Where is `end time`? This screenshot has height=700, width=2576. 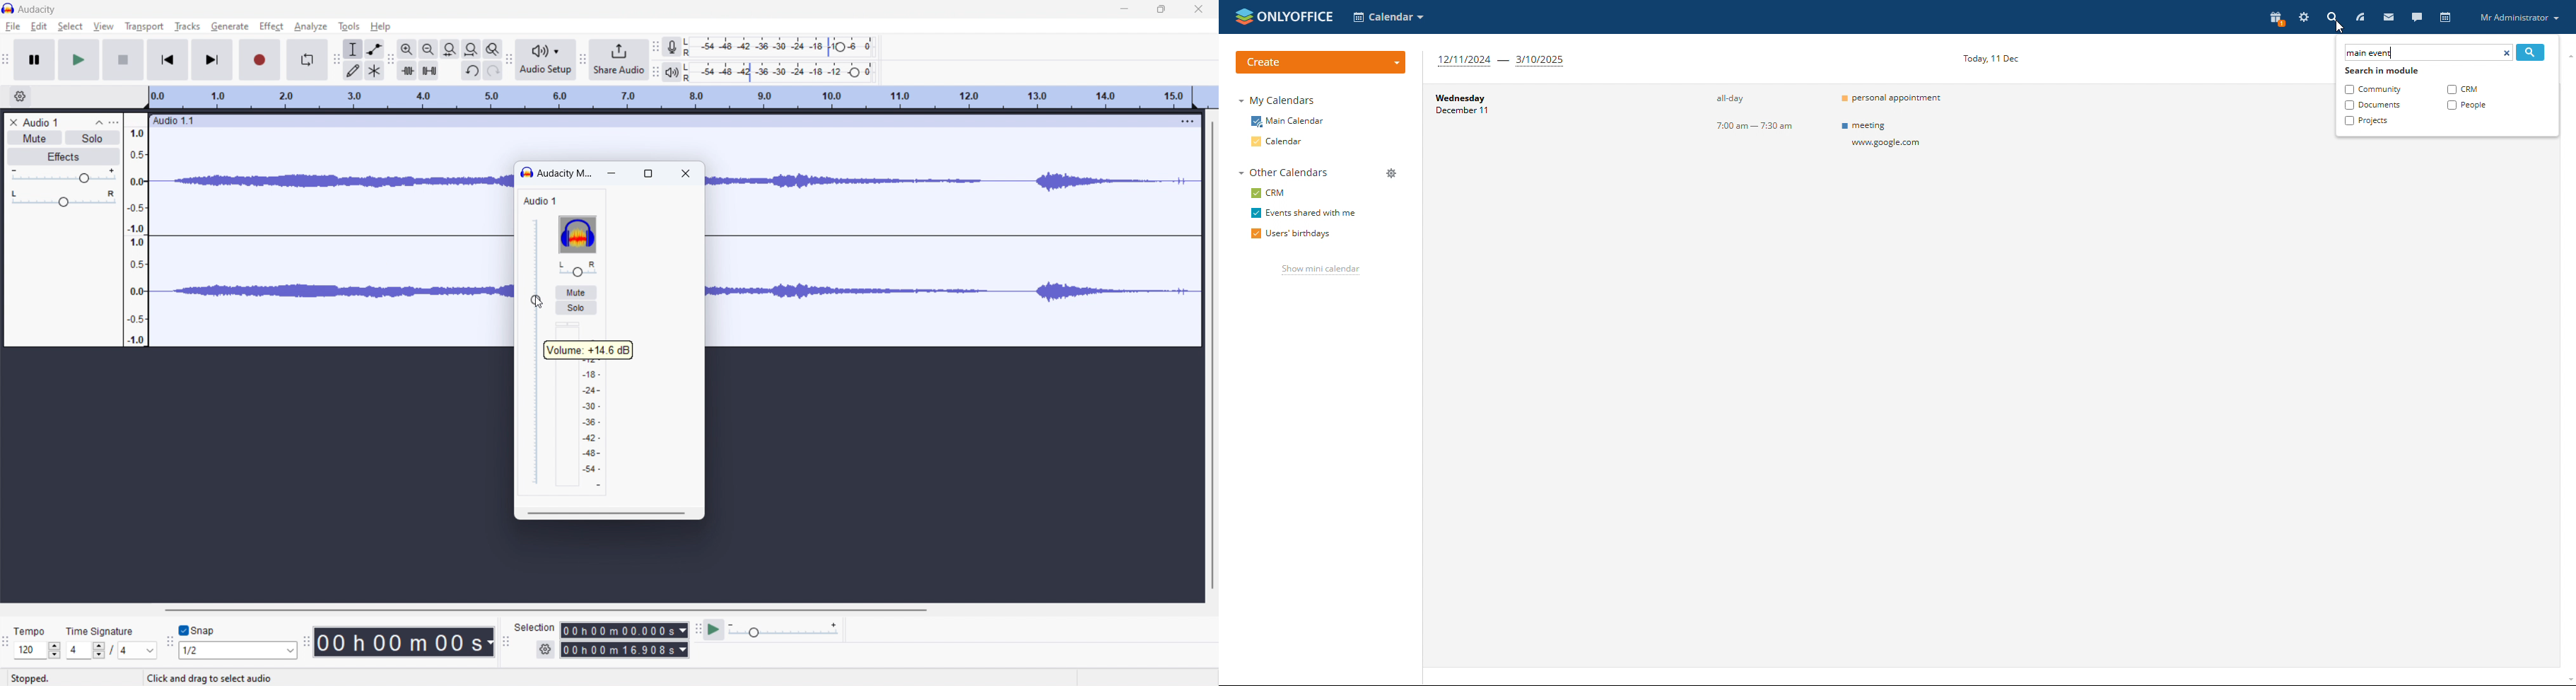
end time is located at coordinates (624, 650).